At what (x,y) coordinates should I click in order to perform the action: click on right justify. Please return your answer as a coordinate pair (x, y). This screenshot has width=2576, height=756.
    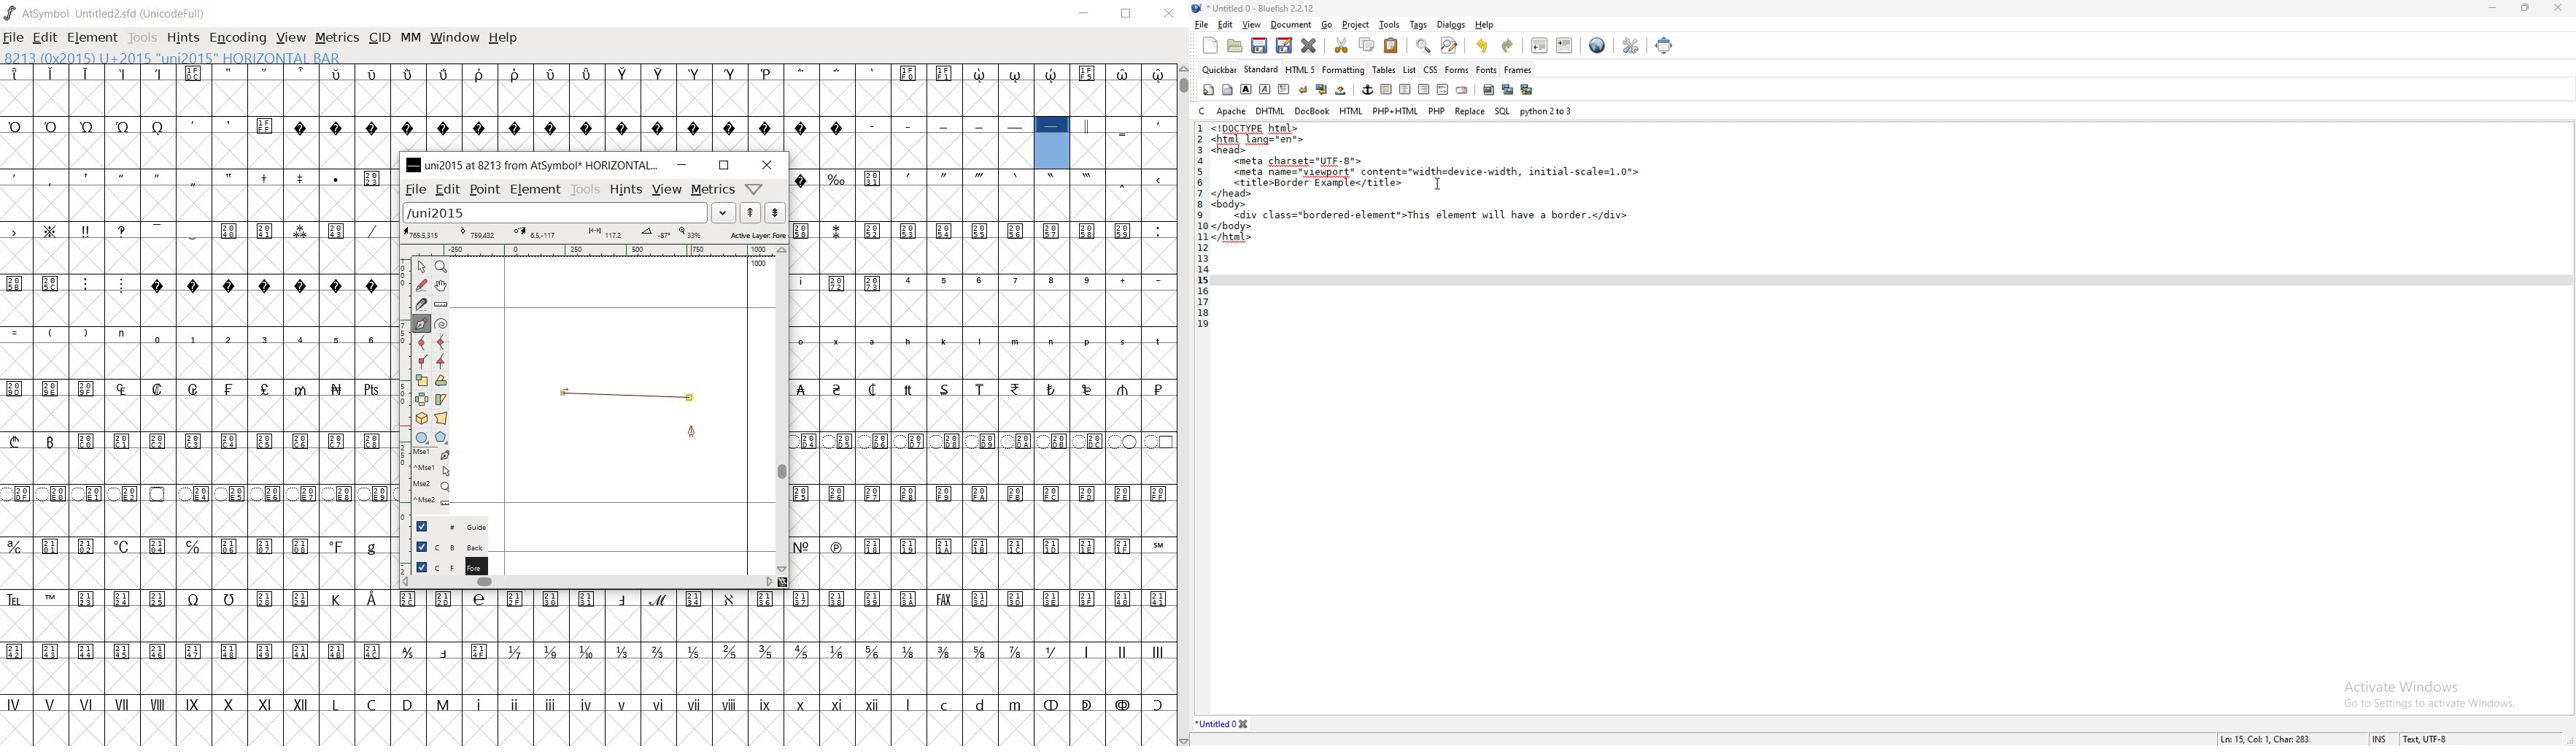
    Looking at the image, I should click on (1424, 88).